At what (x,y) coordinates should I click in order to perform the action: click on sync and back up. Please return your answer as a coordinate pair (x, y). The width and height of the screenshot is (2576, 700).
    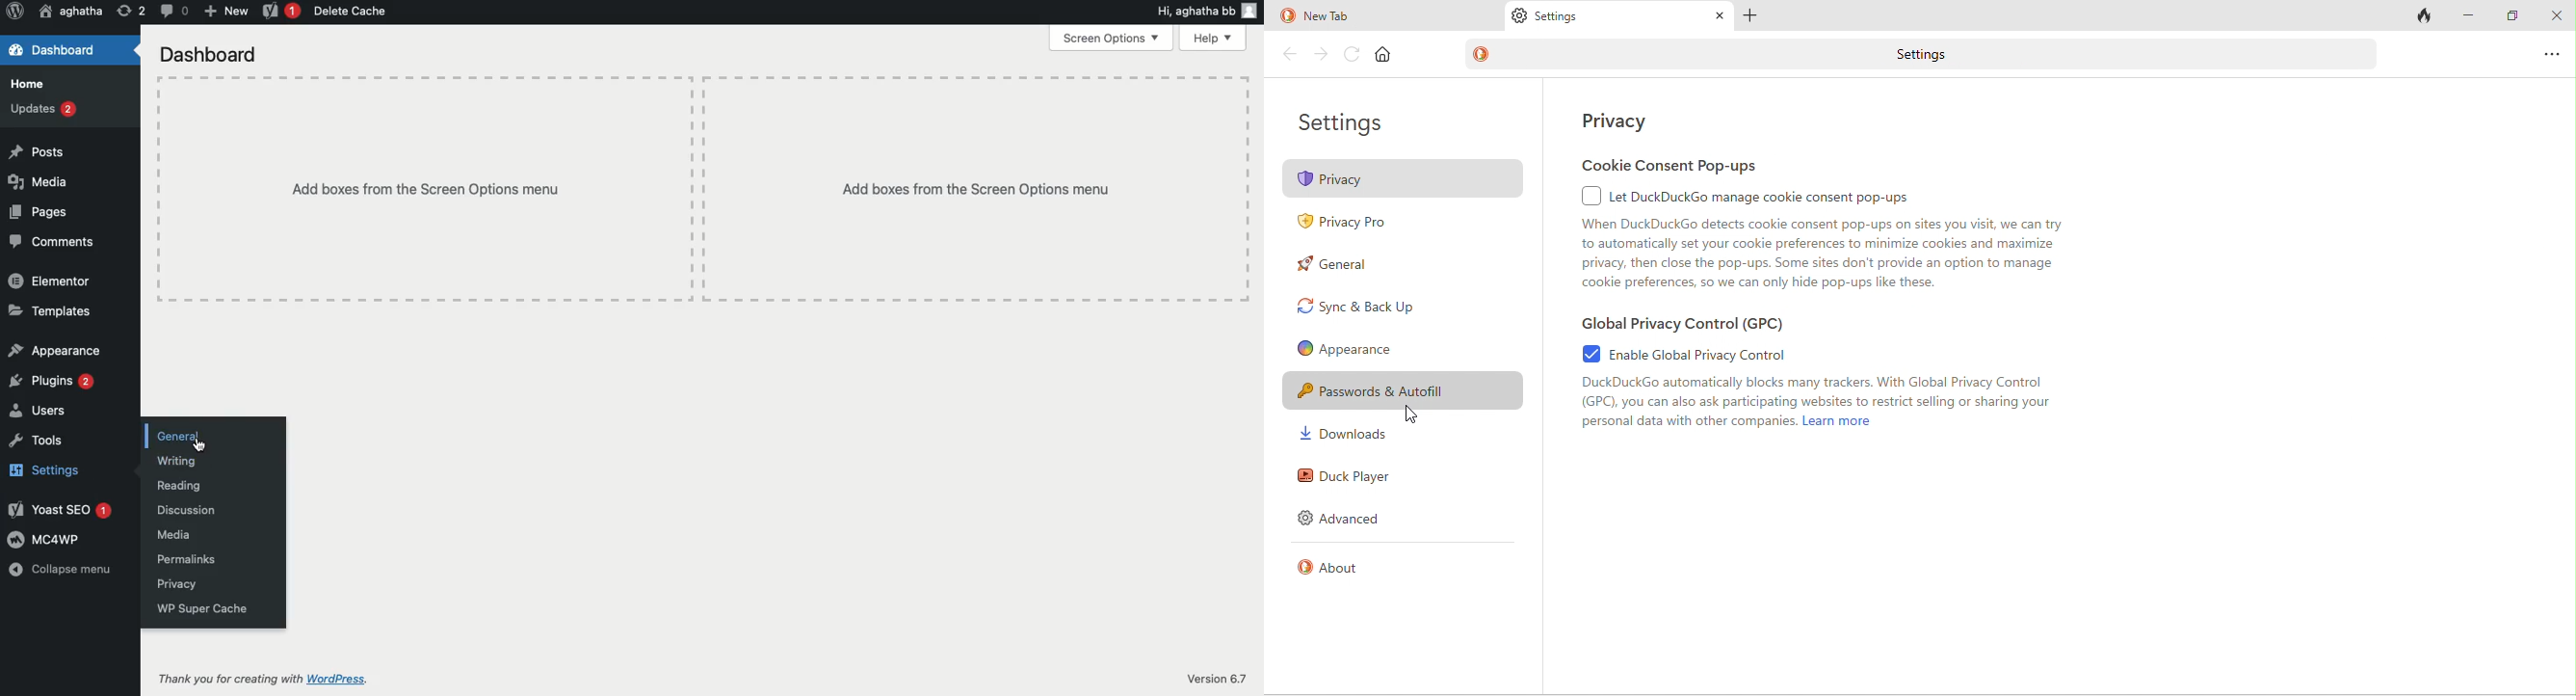
    Looking at the image, I should click on (1369, 308).